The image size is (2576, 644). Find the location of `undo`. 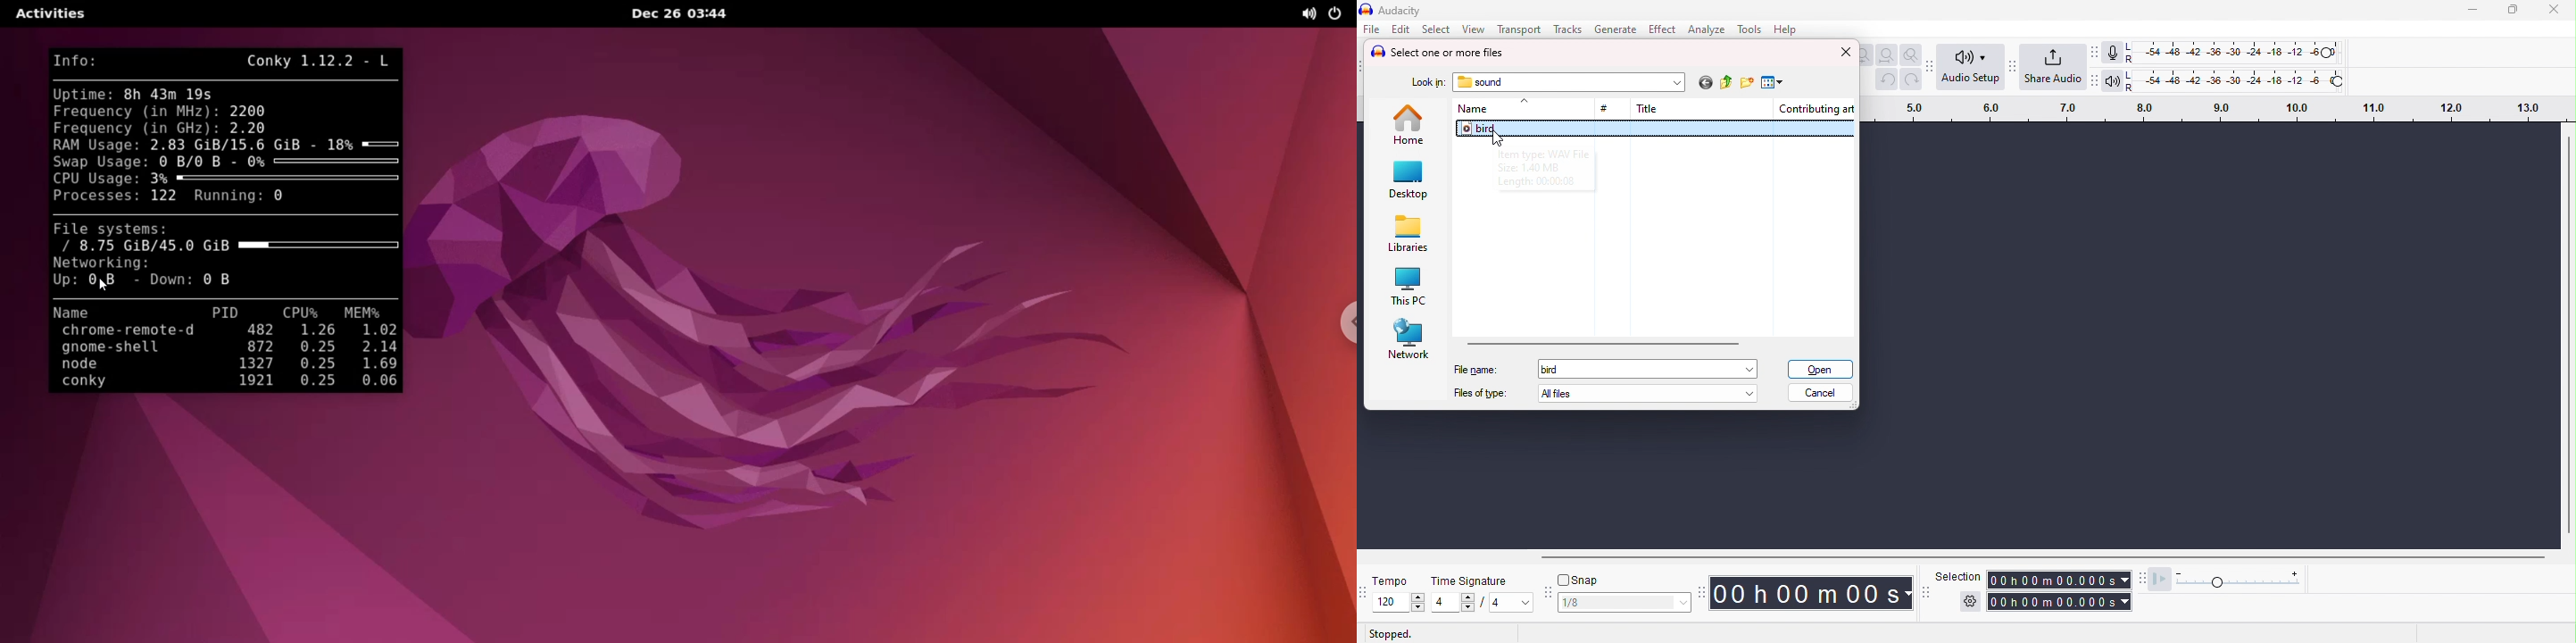

undo is located at coordinates (1886, 79).